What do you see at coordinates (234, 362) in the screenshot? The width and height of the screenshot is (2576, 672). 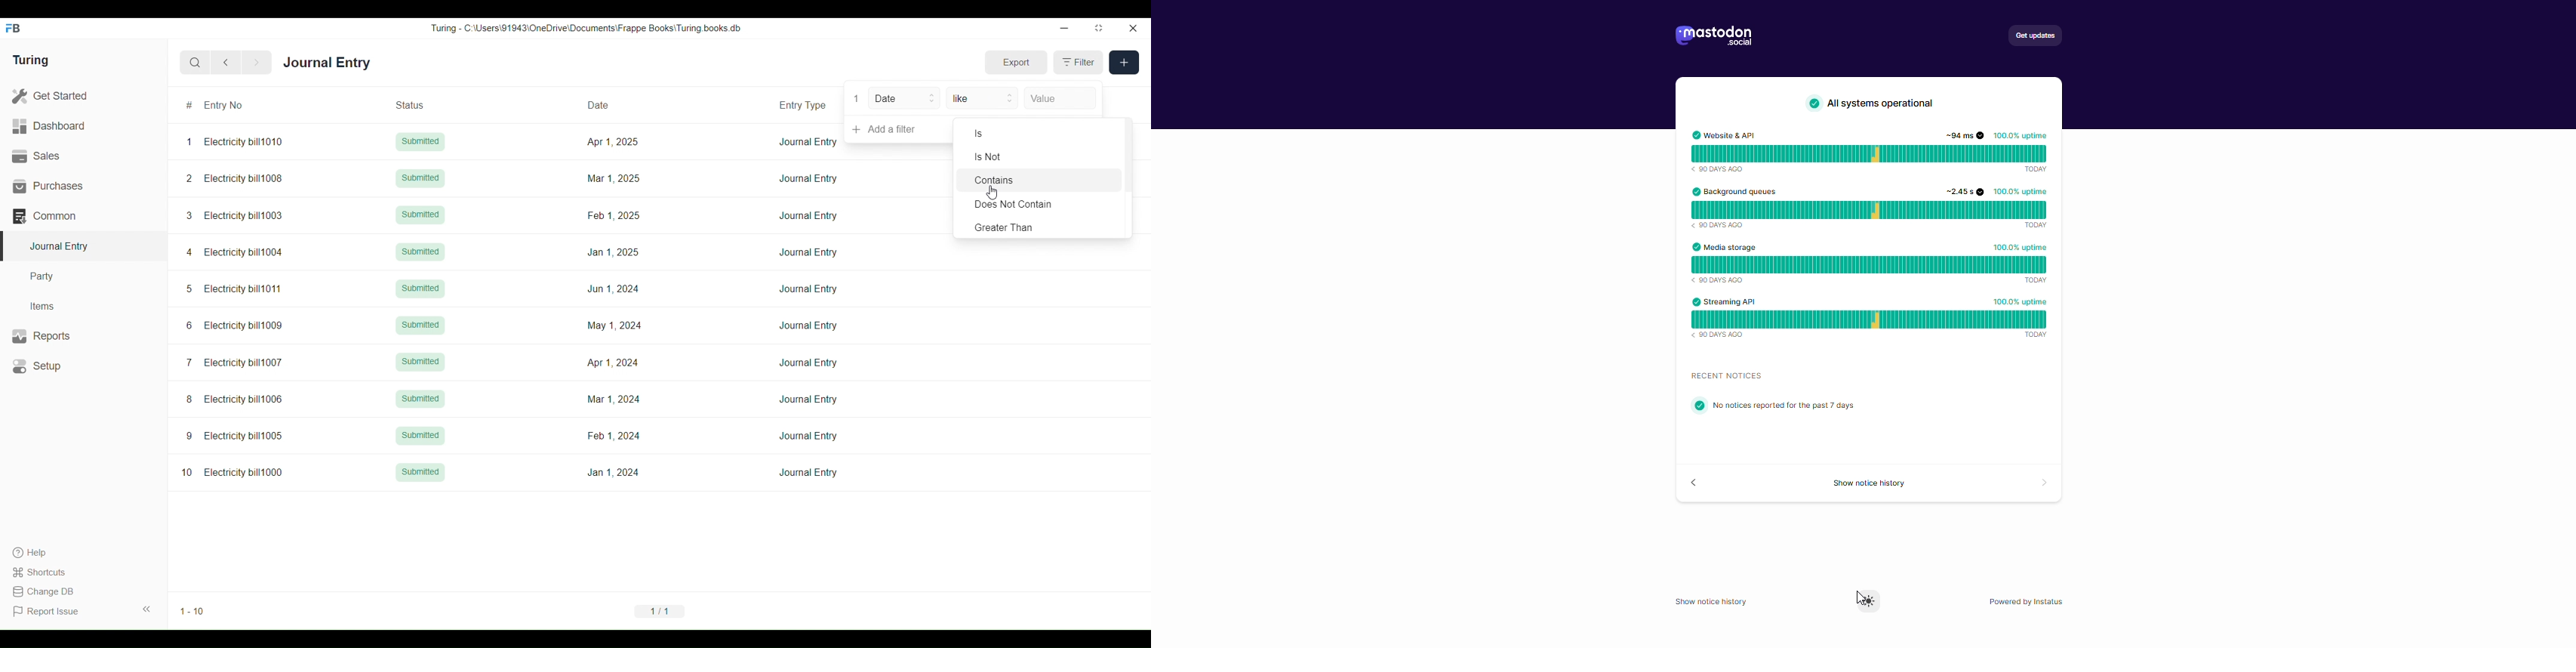 I see `7 Electricity bill1007` at bounding box center [234, 362].